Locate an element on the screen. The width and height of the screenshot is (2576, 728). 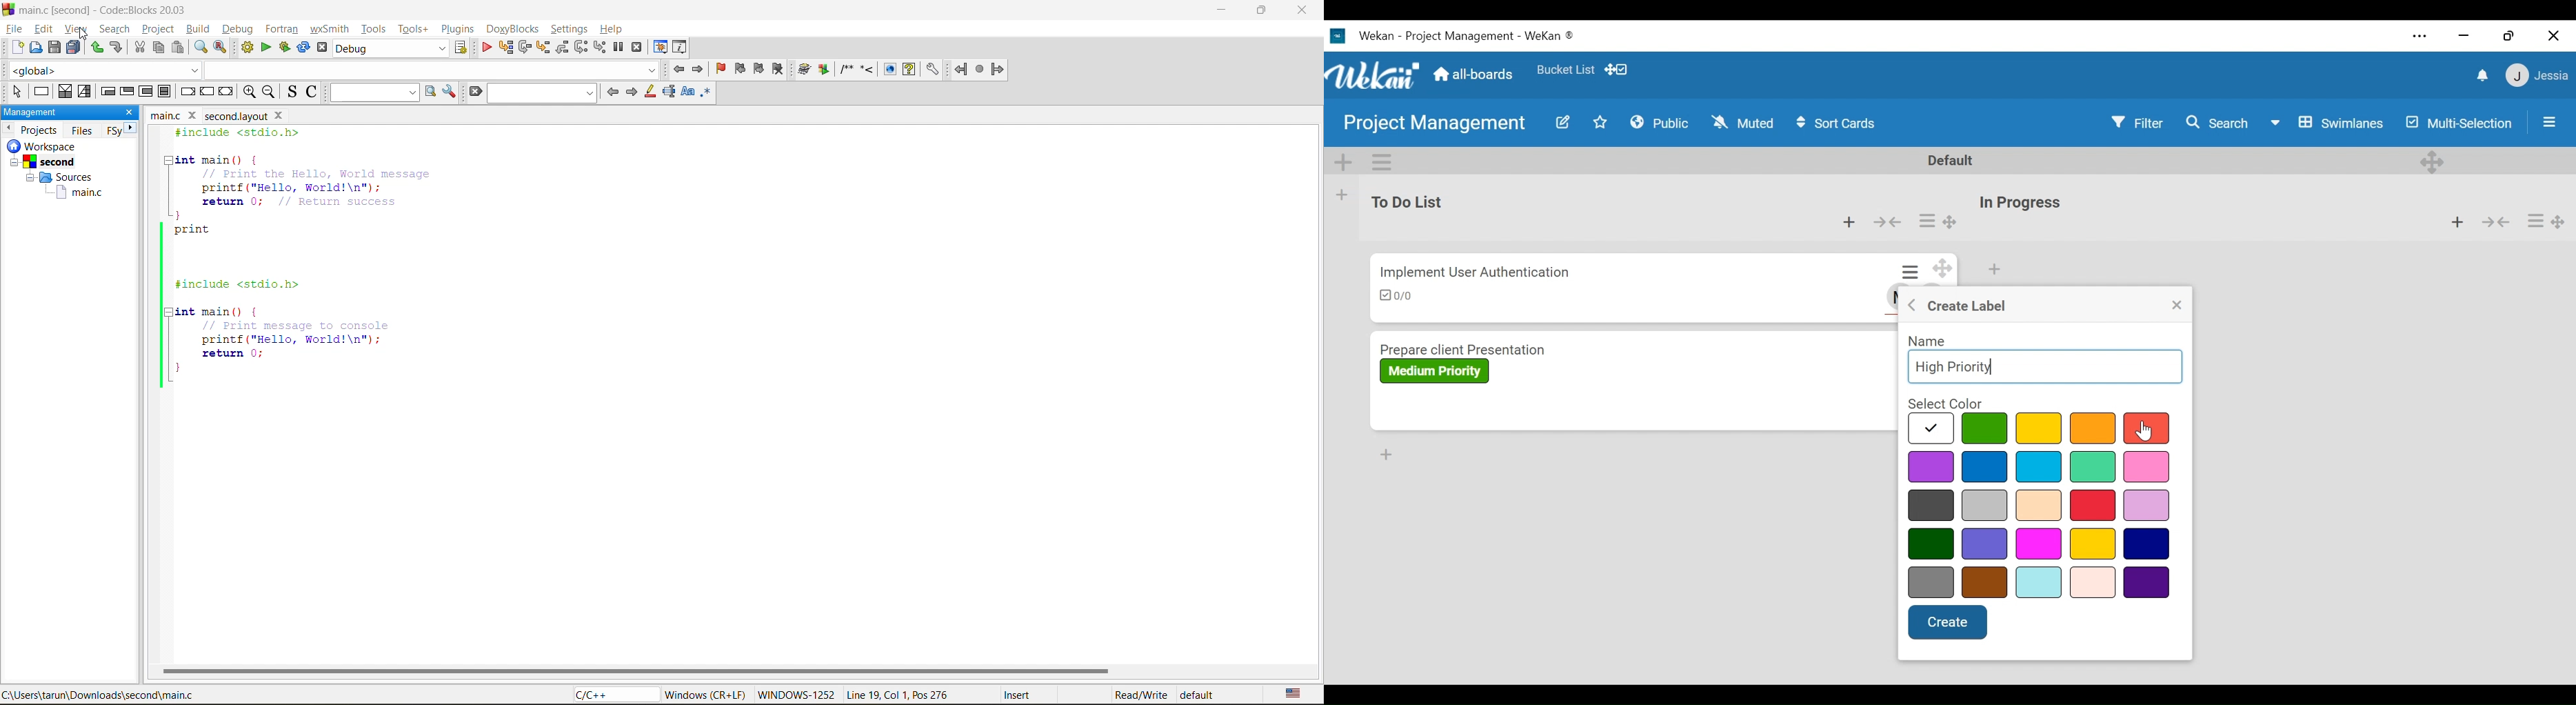
previous is located at coordinates (10, 129).